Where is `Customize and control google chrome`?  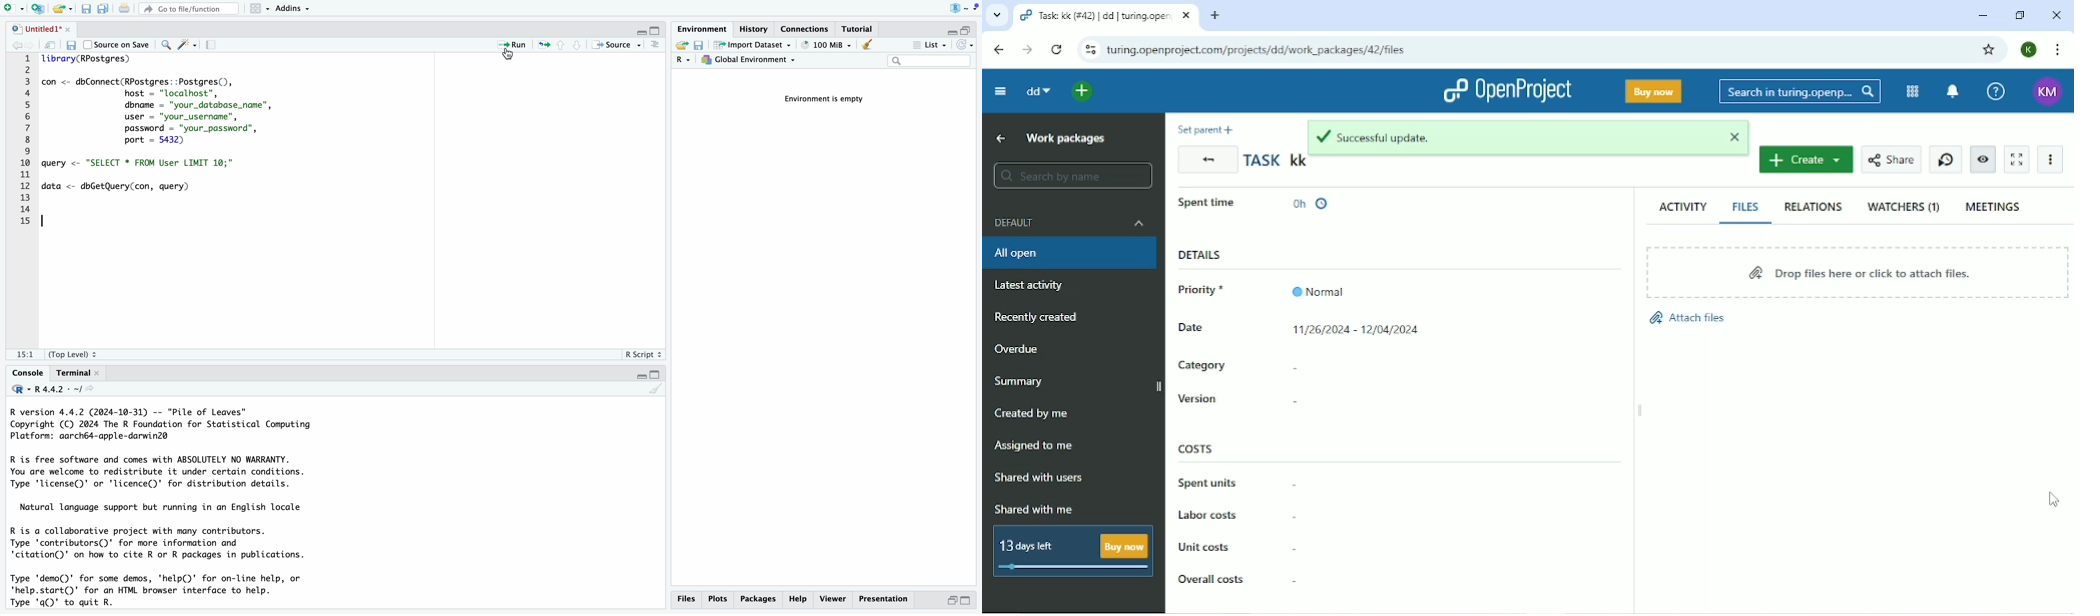
Customize and control google chrome is located at coordinates (2056, 50).